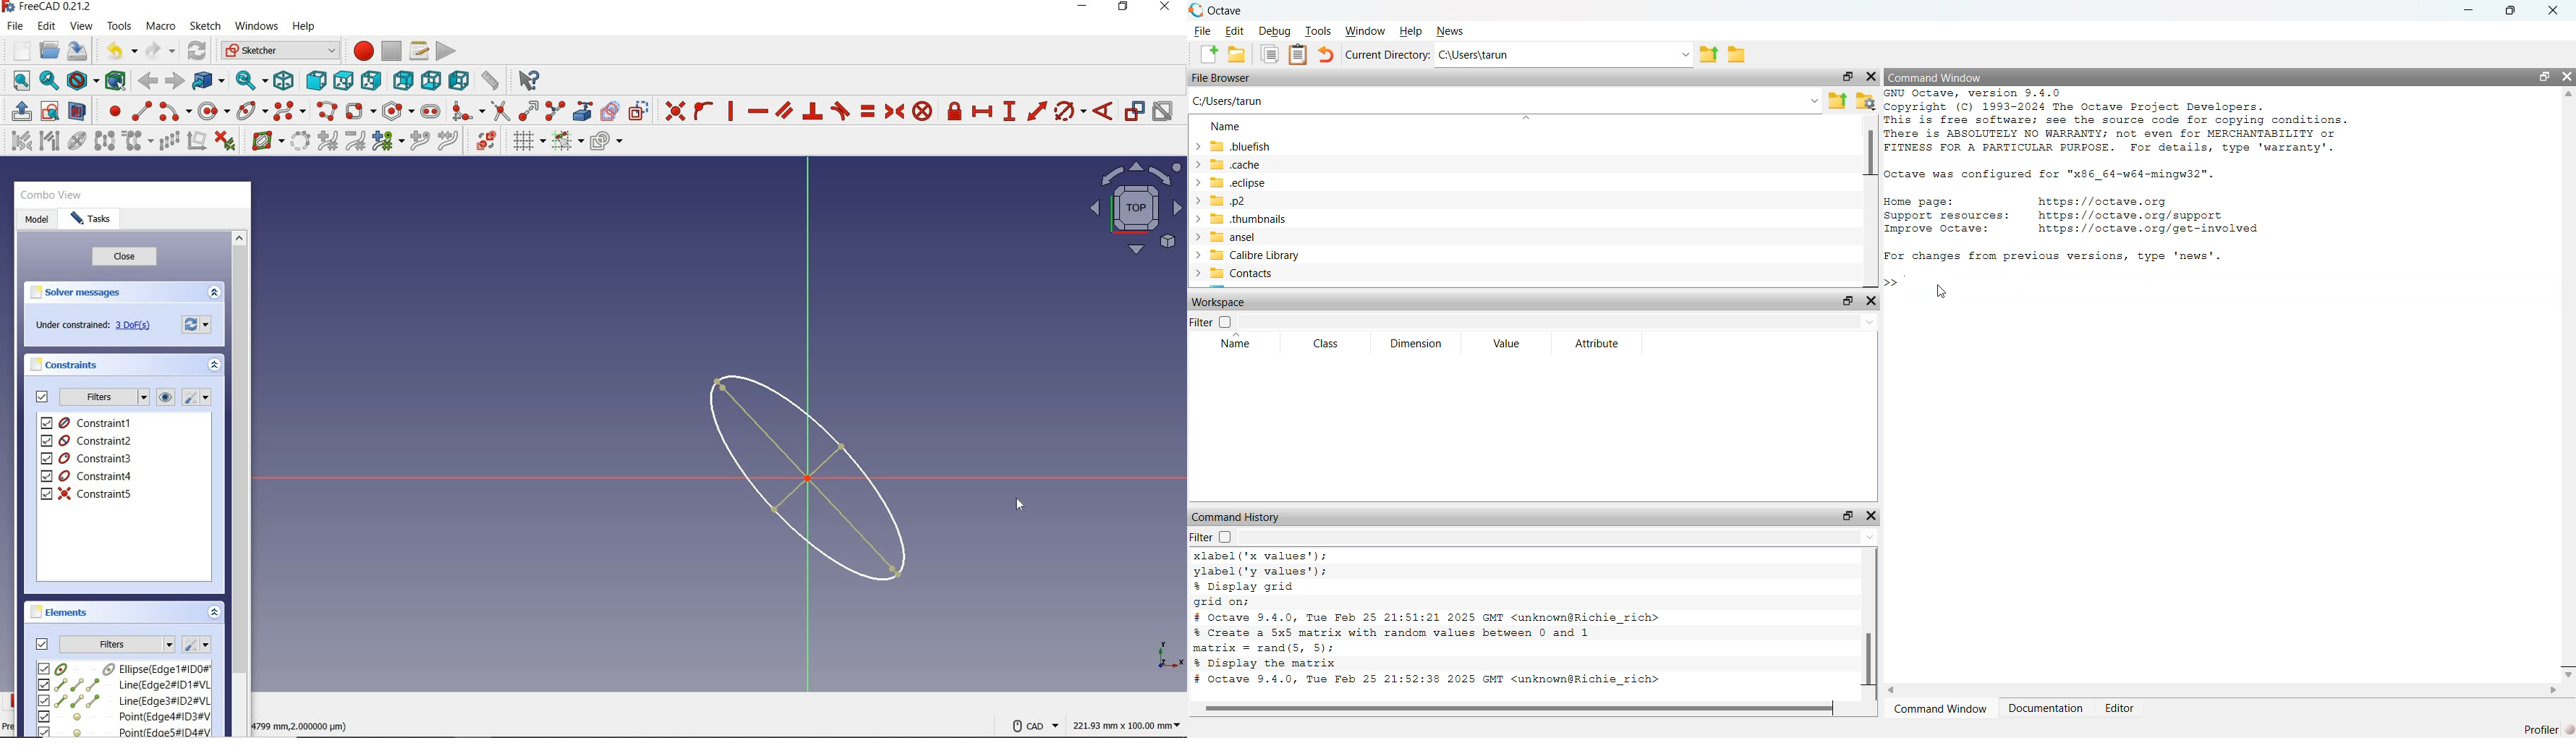  What do you see at coordinates (468, 109) in the screenshot?
I see `create fillet` at bounding box center [468, 109].